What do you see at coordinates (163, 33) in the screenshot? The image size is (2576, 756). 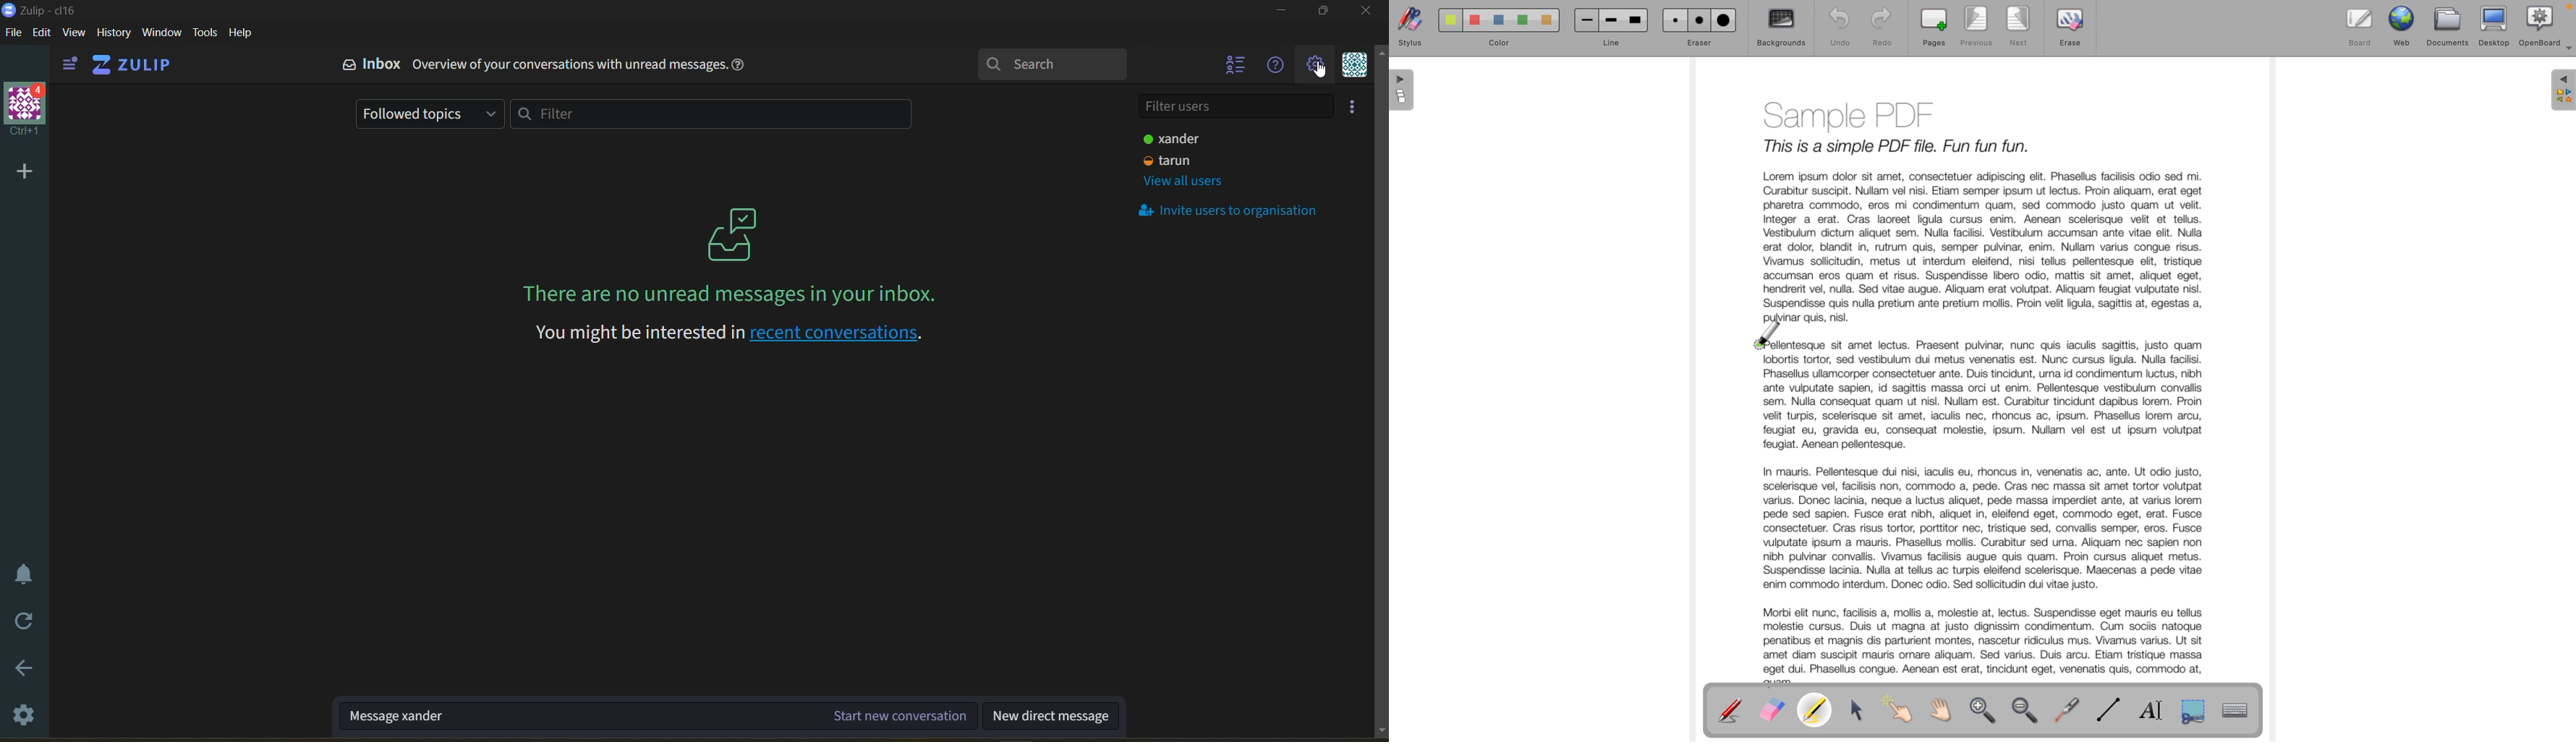 I see `window` at bounding box center [163, 33].